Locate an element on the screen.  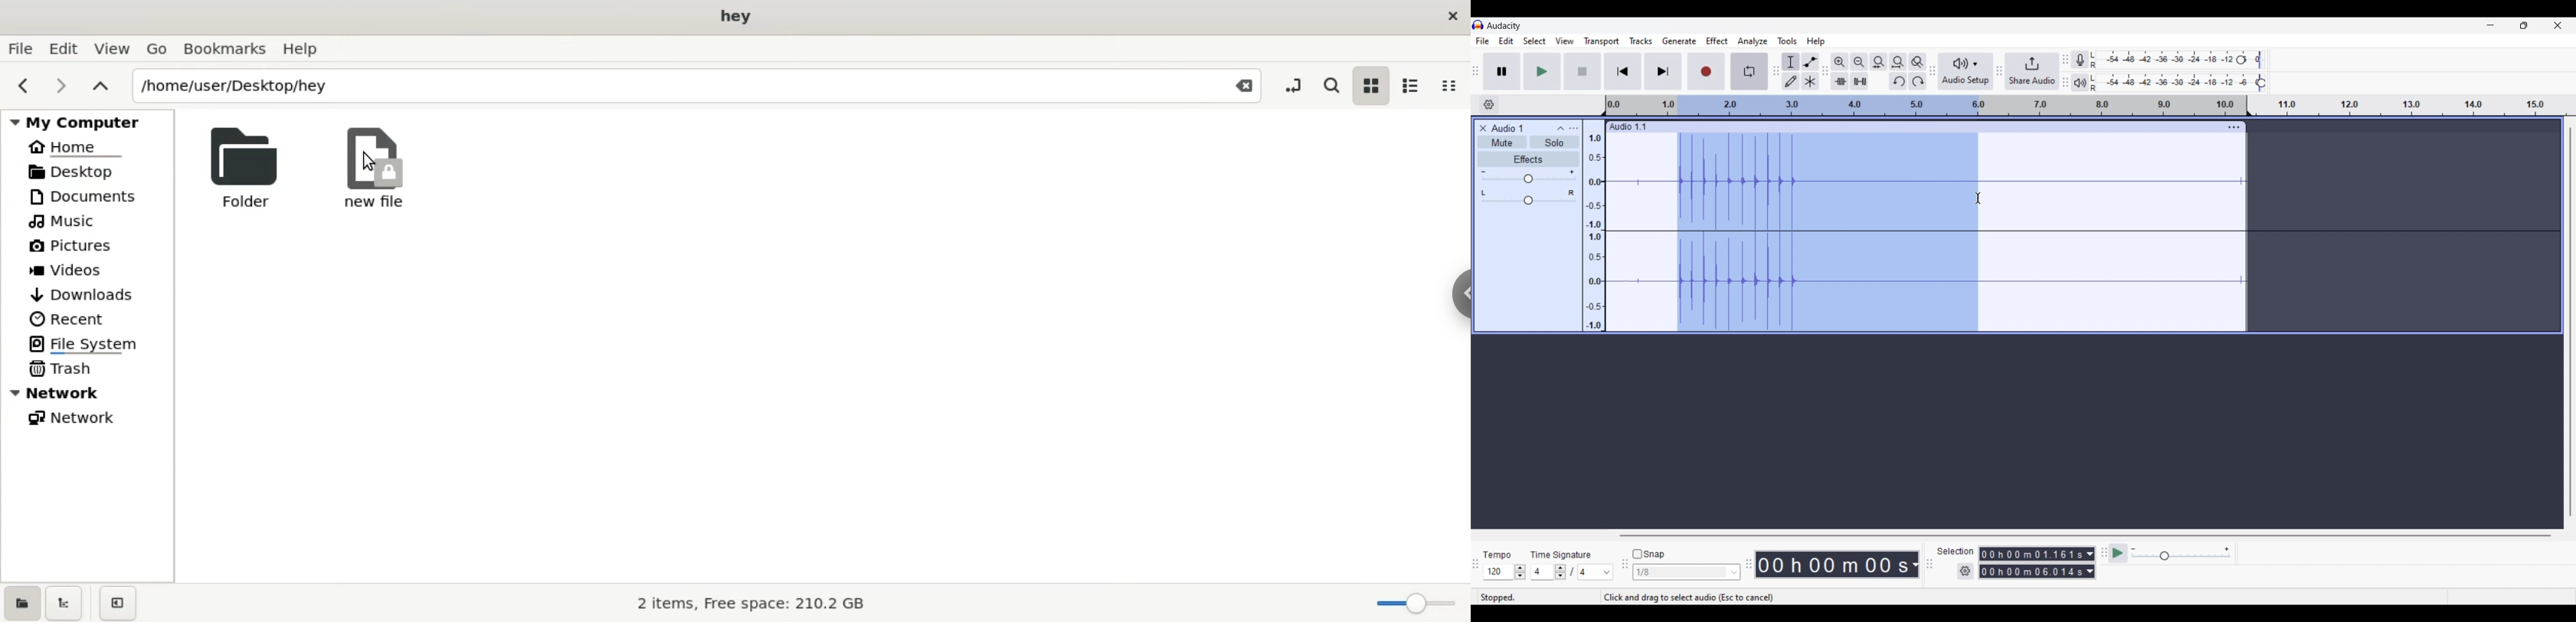
Fit project to width is located at coordinates (1898, 62).